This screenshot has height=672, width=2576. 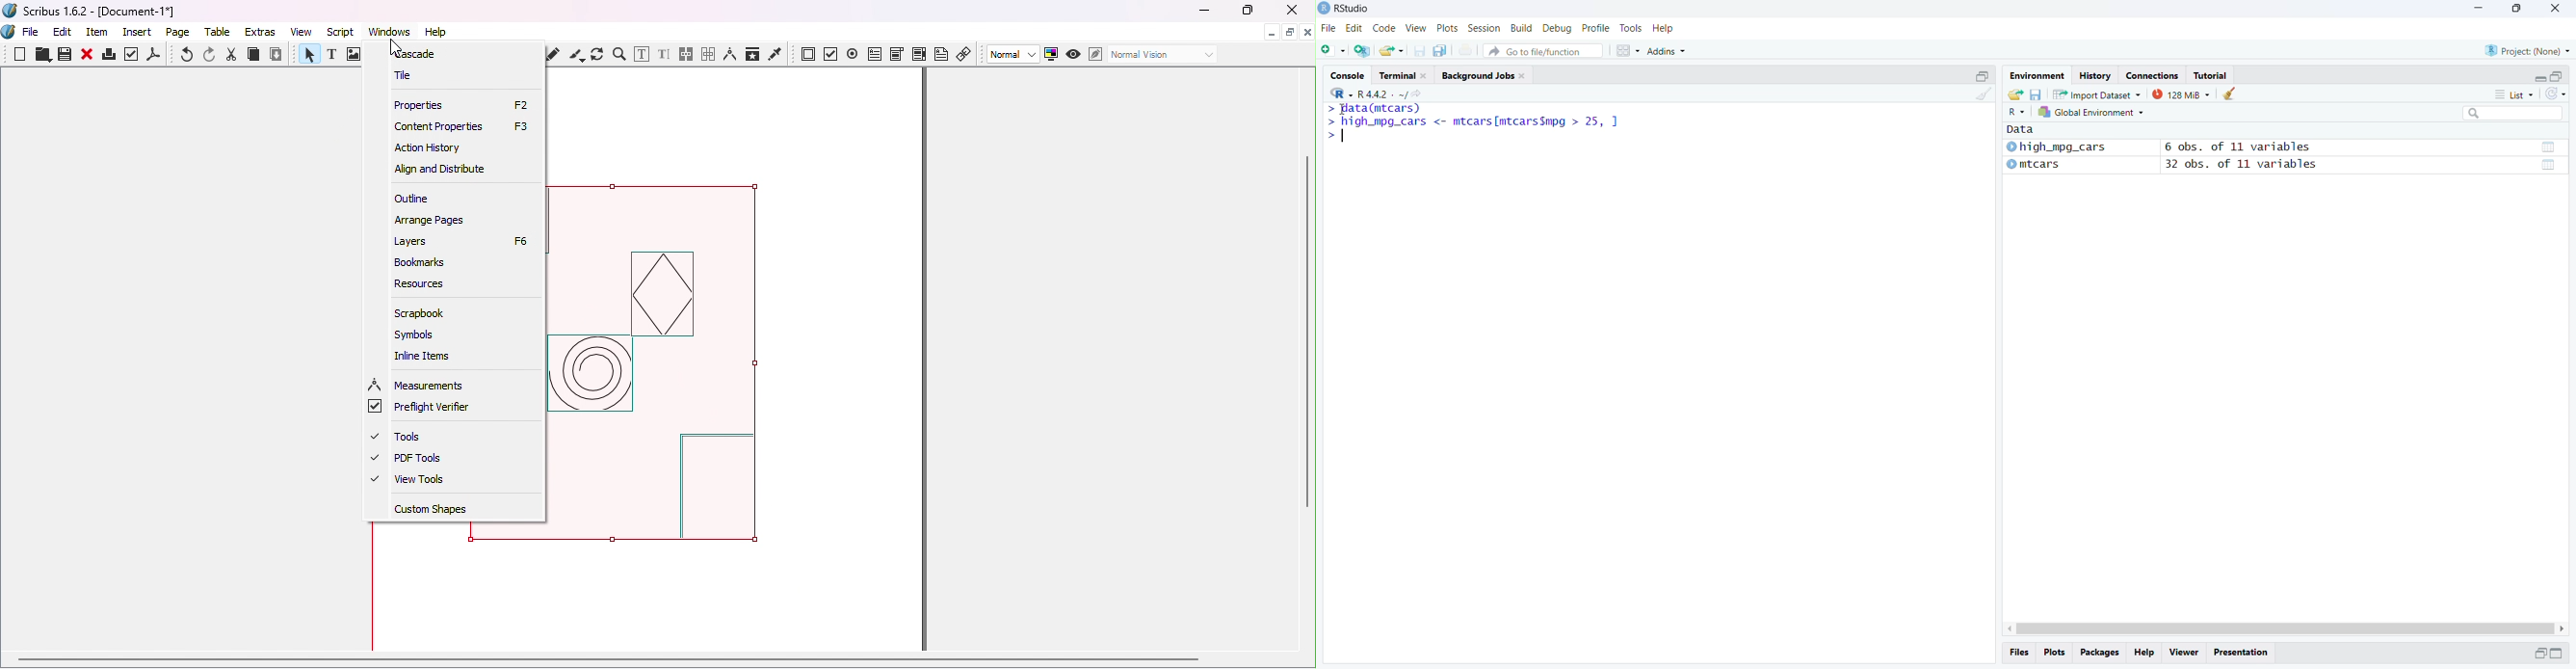 I want to click on 6 obs. of 11 variables, so click(x=2239, y=147).